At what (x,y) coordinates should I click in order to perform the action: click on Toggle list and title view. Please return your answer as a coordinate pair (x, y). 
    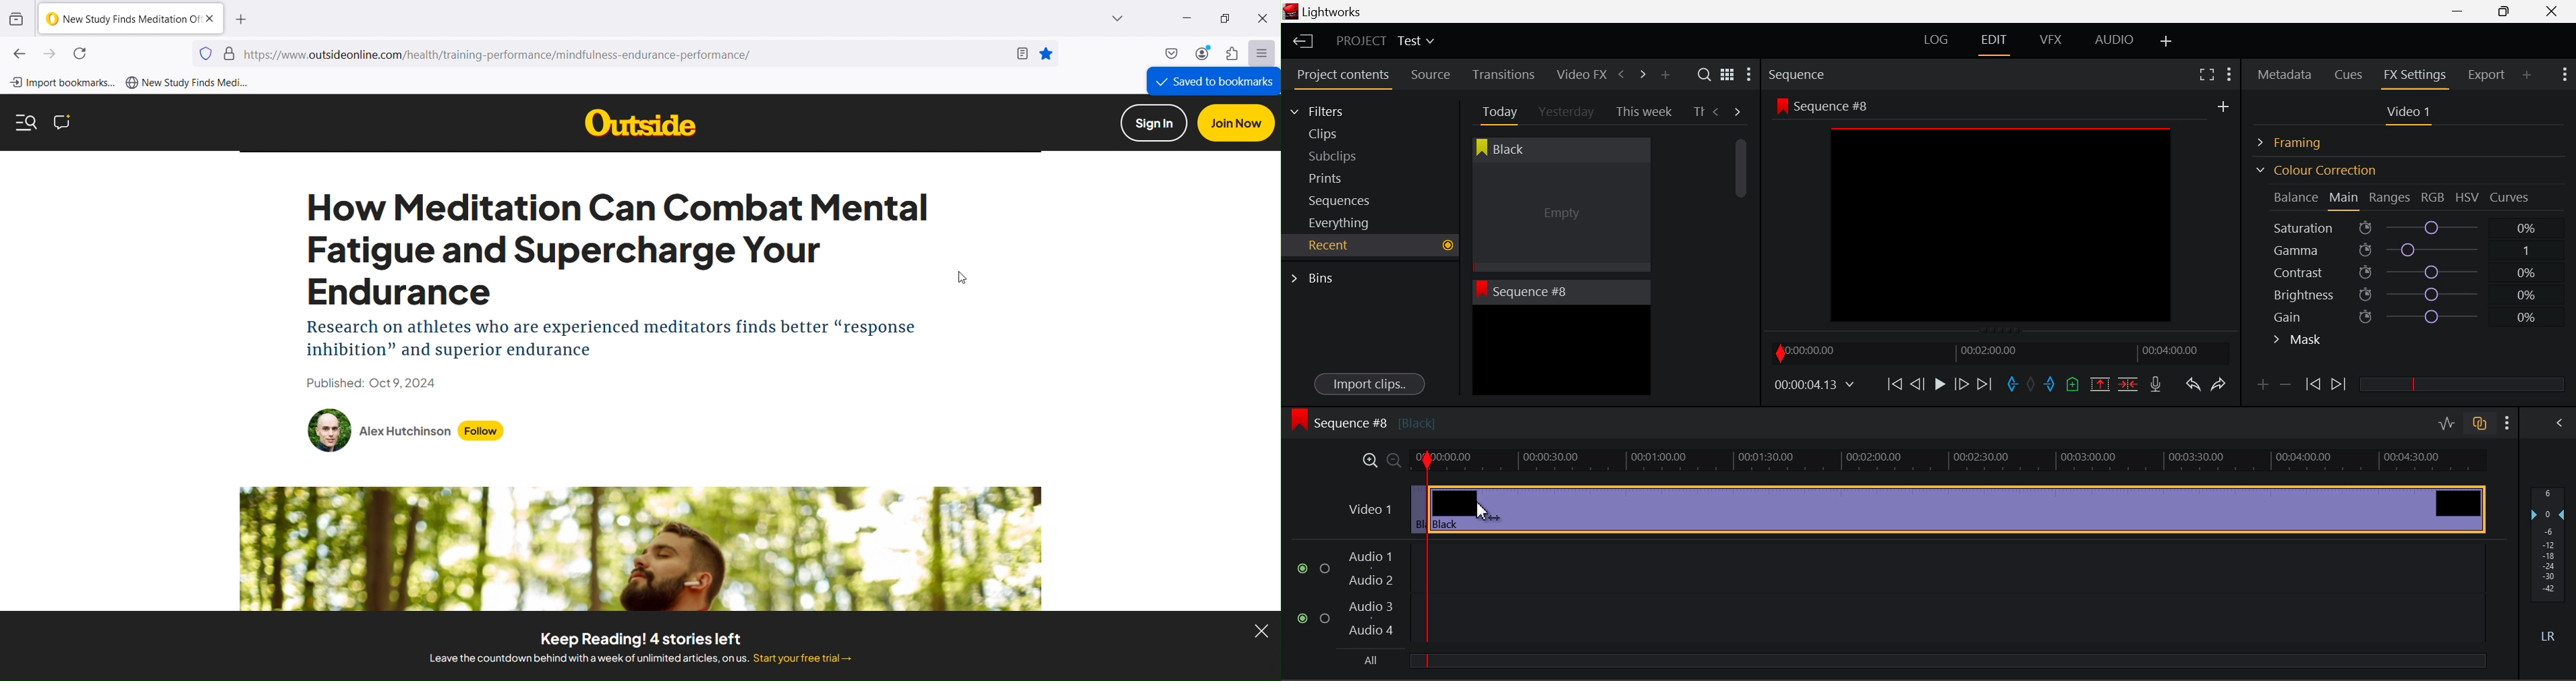
    Looking at the image, I should click on (1727, 74).